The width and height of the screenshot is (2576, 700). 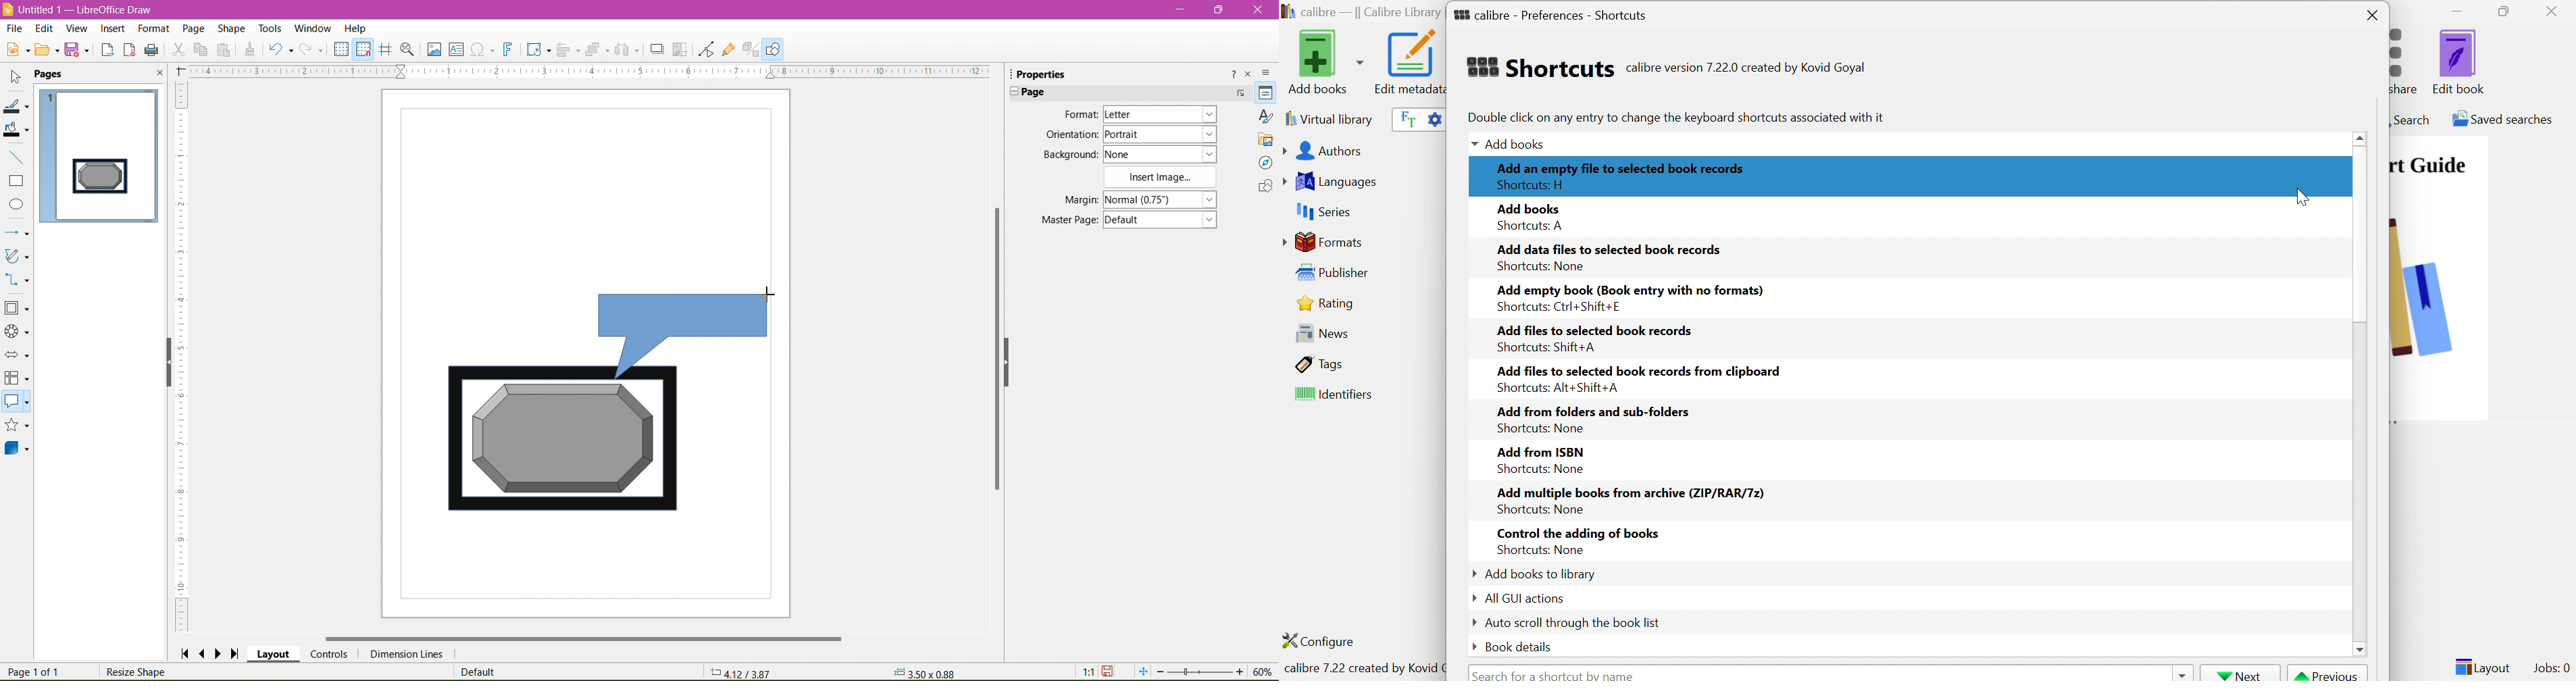 I want to click on Window, so click(x=315, y=27).